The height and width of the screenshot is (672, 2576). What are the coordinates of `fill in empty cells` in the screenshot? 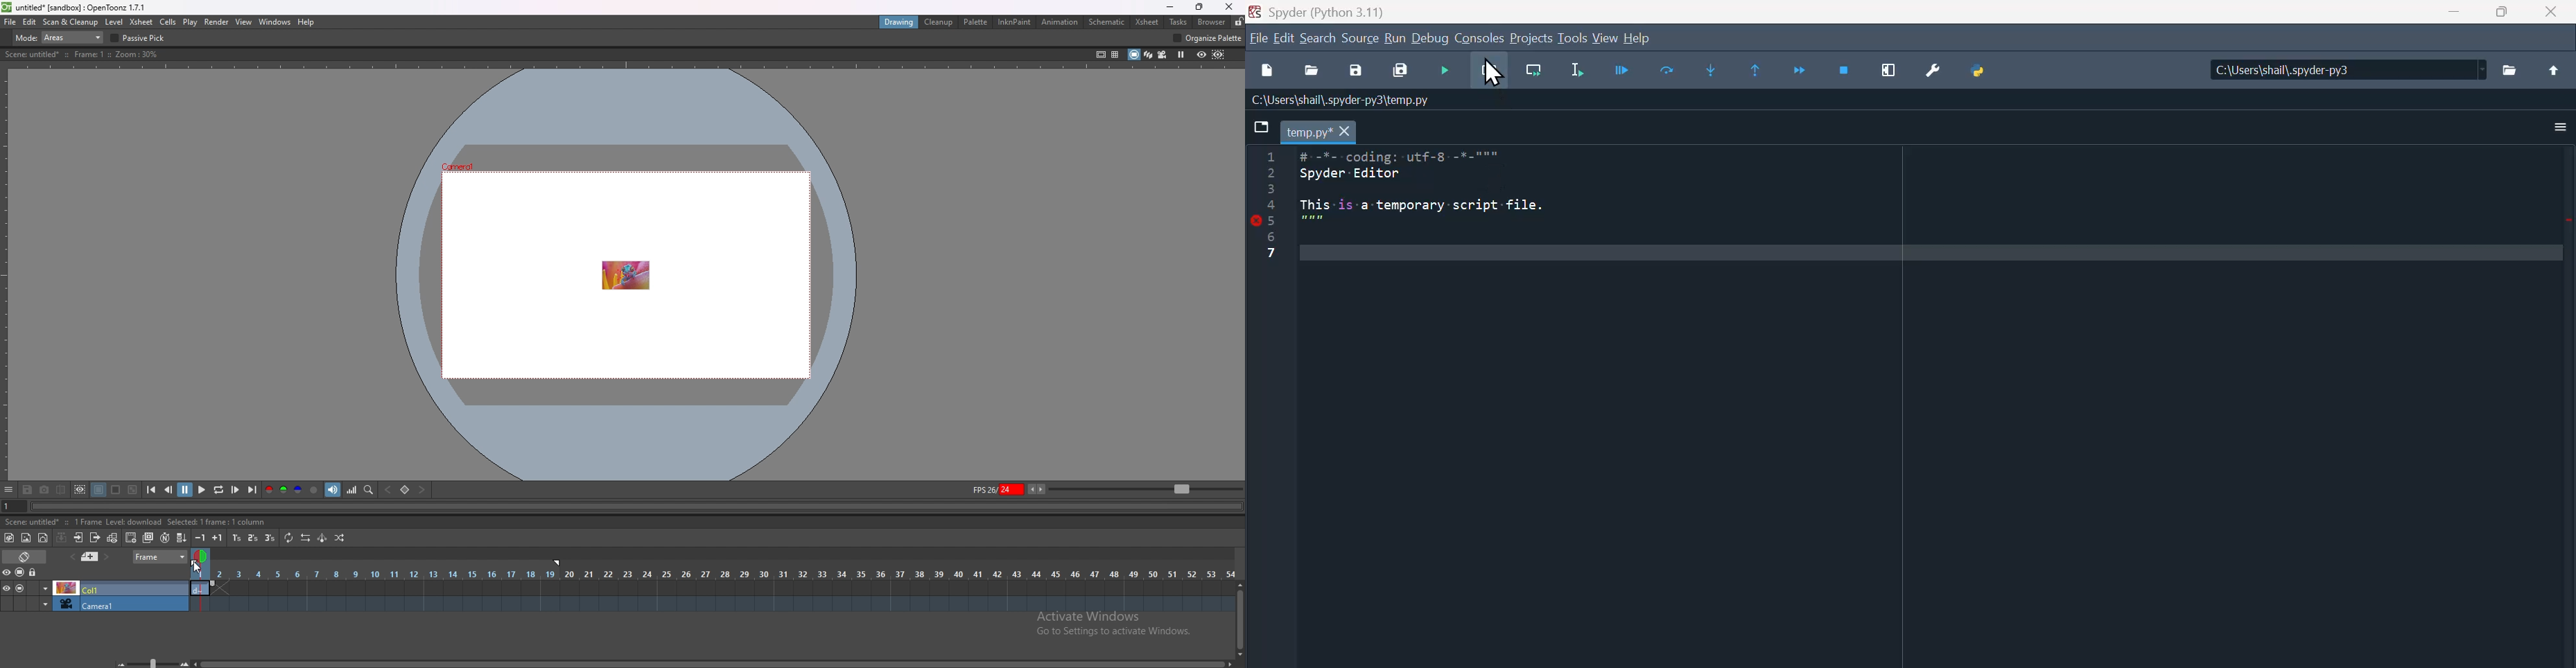 It's located at (180, 538).